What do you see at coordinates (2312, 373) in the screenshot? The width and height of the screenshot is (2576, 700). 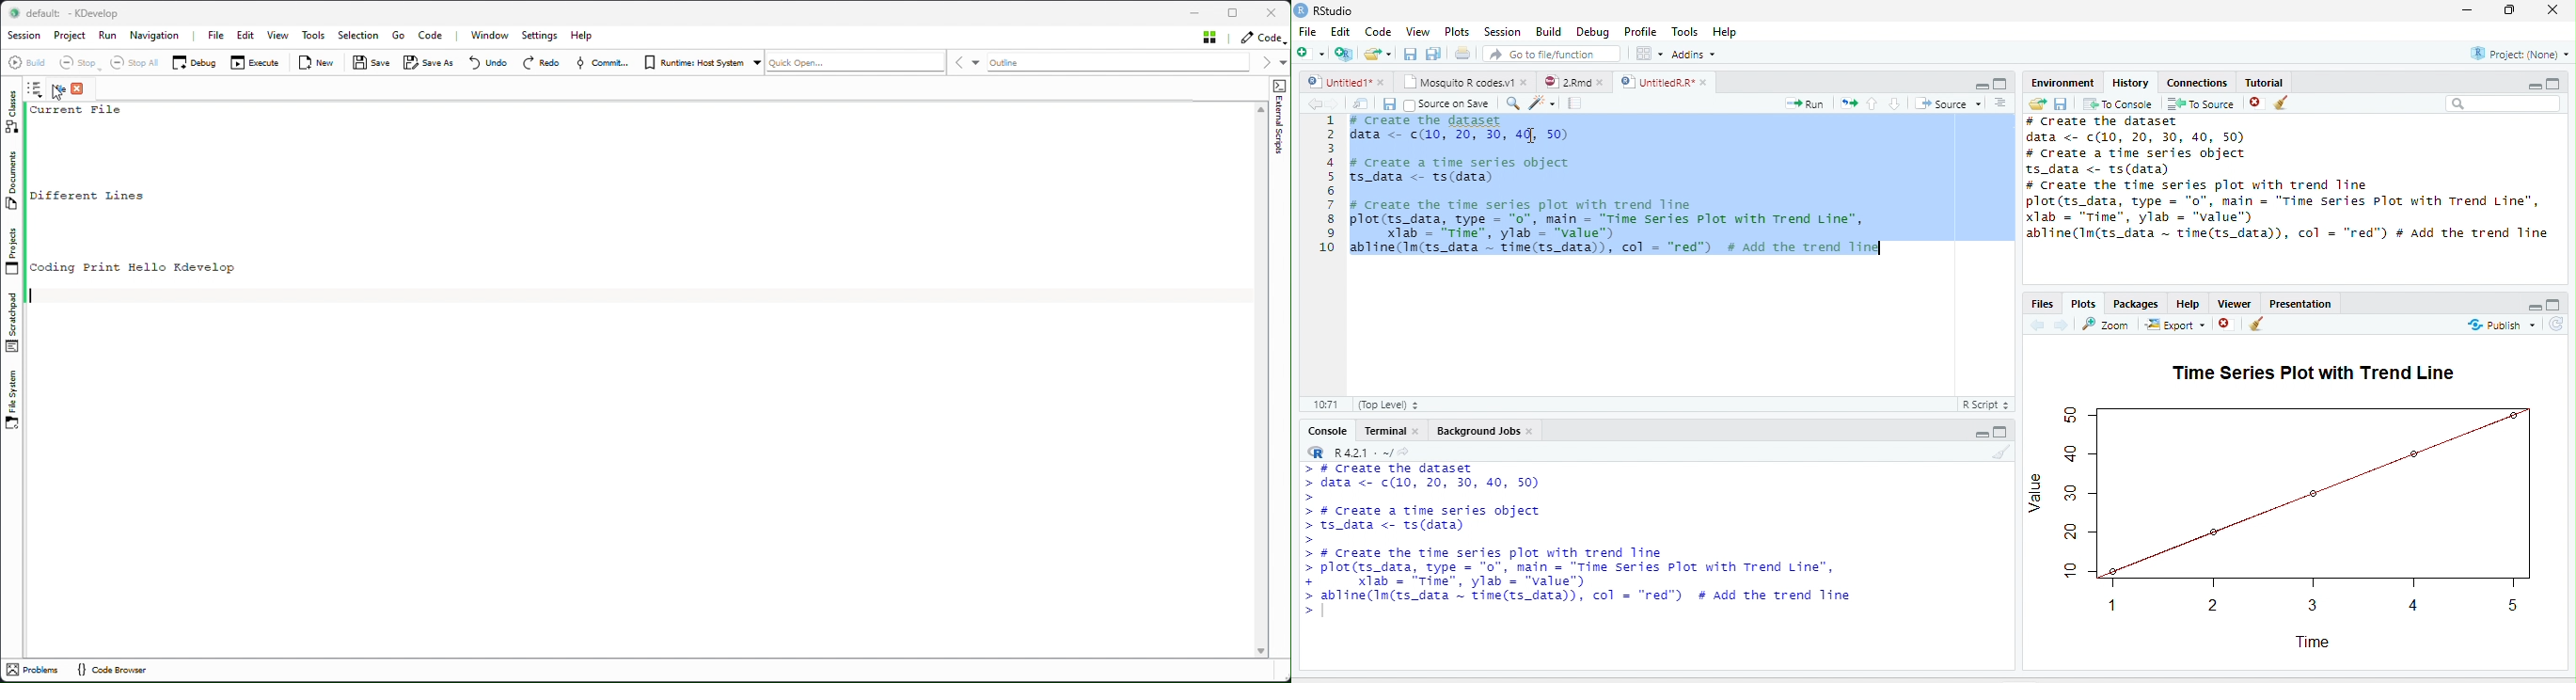 I see `Time Series Plot with Trend Line` at bounding box center [2312, 373].